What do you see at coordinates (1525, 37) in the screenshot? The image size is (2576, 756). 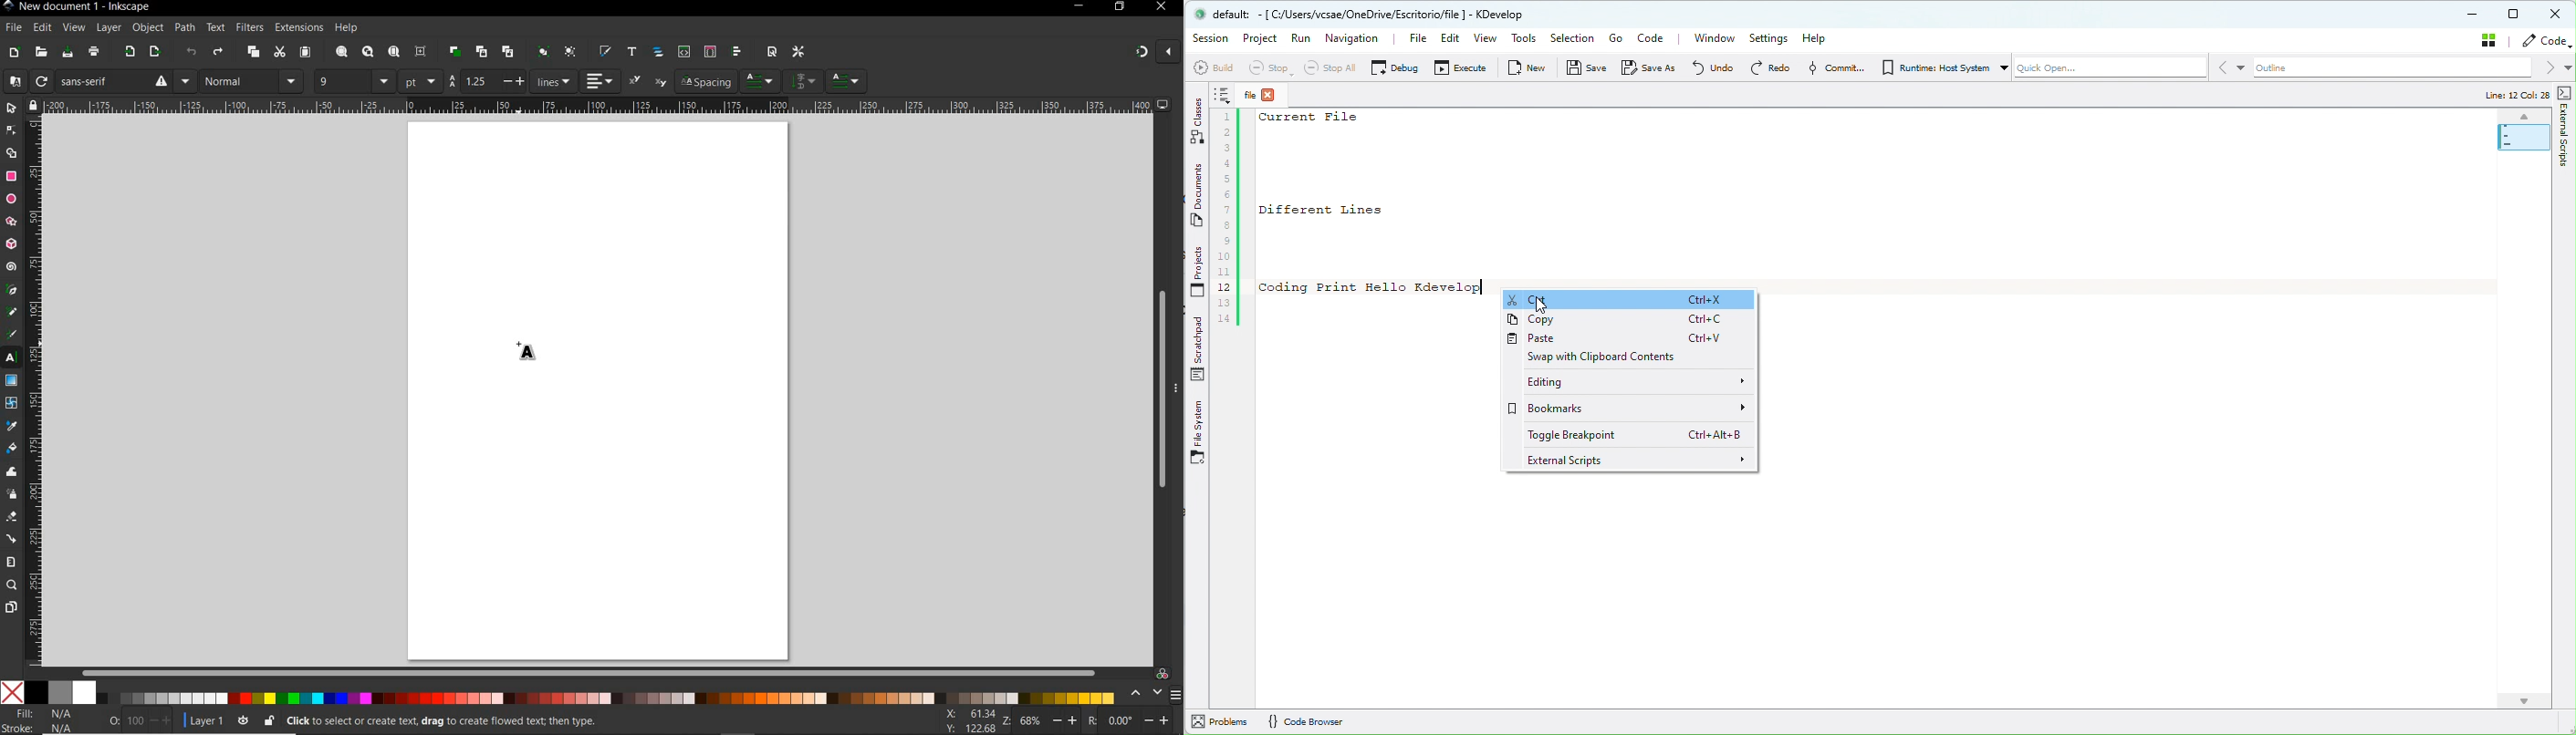 I see `Tools` at bounding box center [1525, 37].